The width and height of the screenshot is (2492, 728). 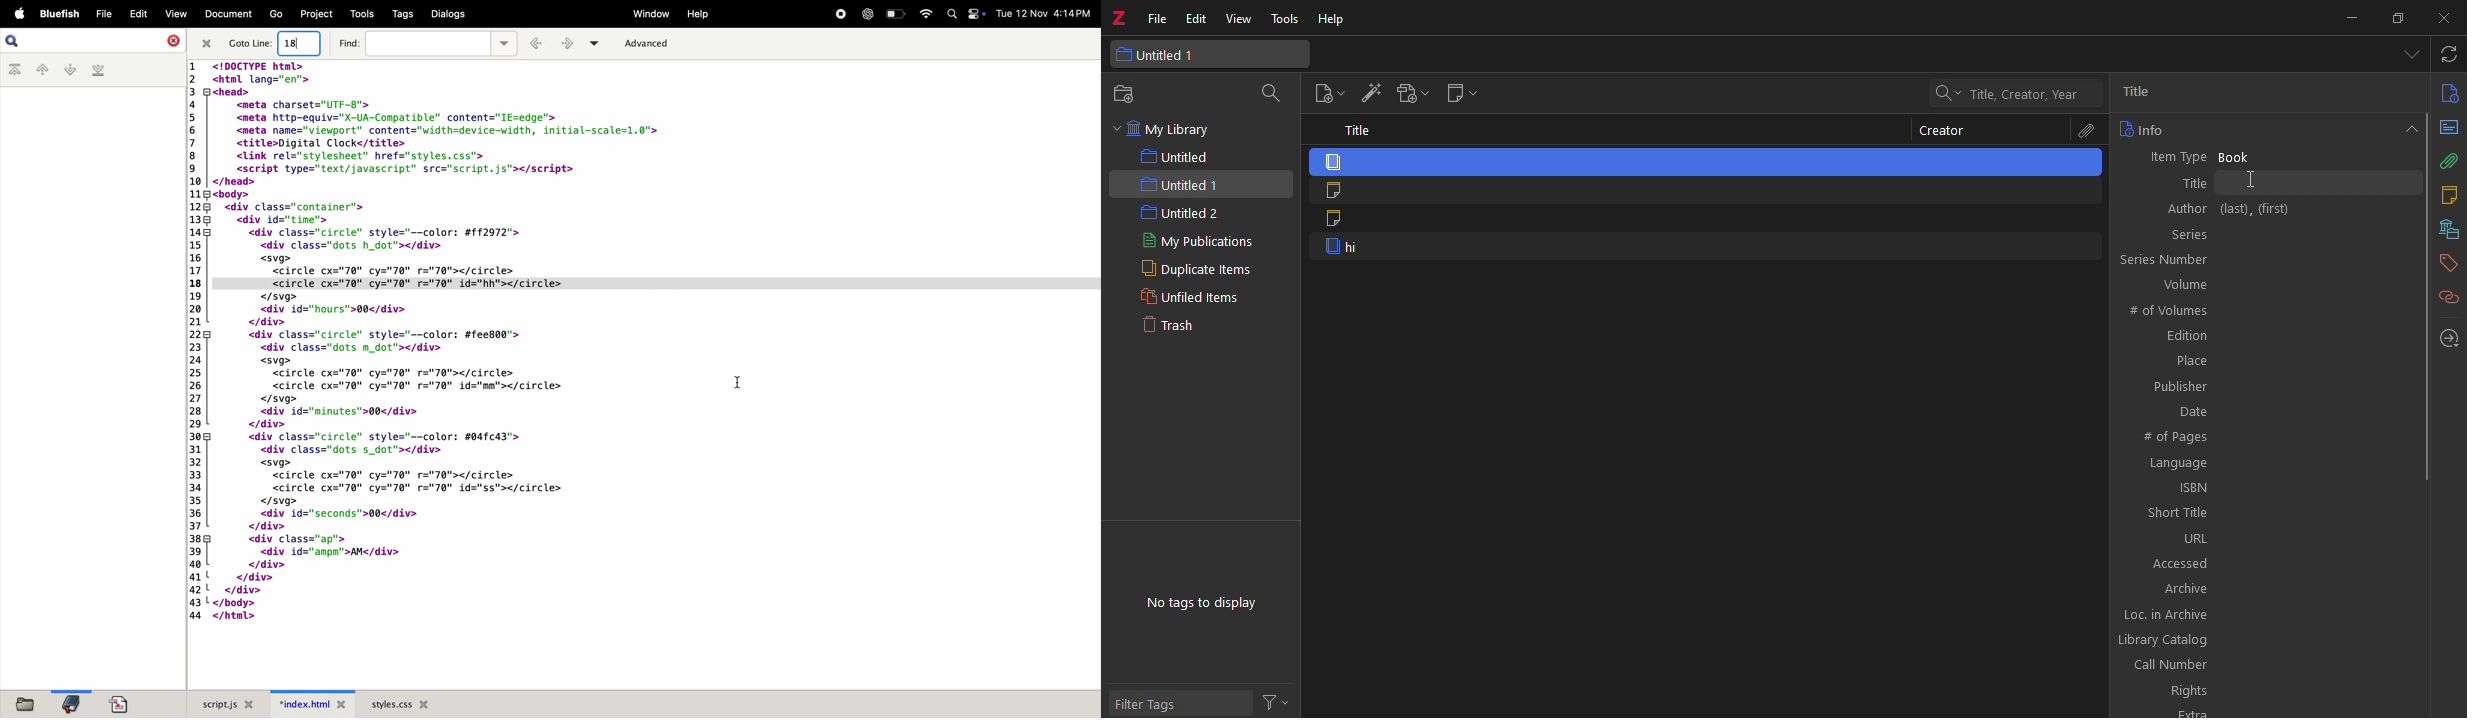 I want to click on library, so click(x=2446, y=229).